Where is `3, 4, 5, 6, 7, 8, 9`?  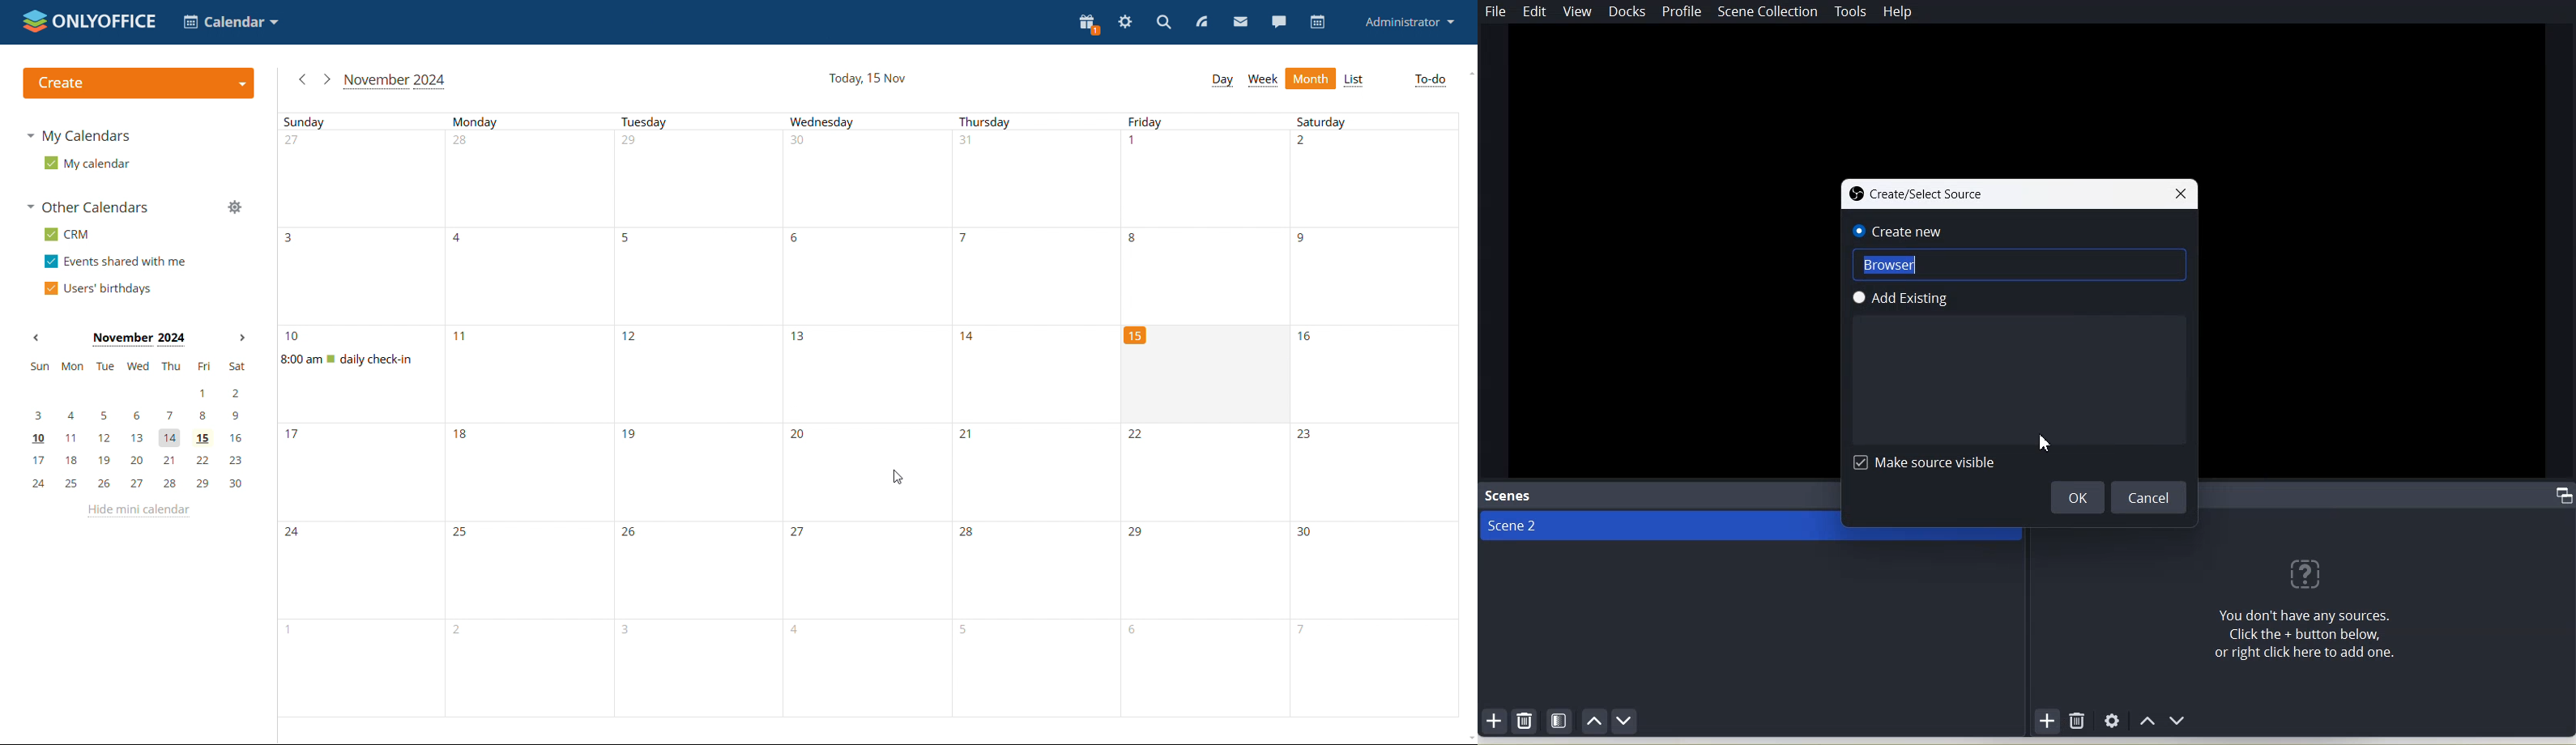 3, 4, 5, 6, 7, 8, 9 is located at coordinates (142, 416).